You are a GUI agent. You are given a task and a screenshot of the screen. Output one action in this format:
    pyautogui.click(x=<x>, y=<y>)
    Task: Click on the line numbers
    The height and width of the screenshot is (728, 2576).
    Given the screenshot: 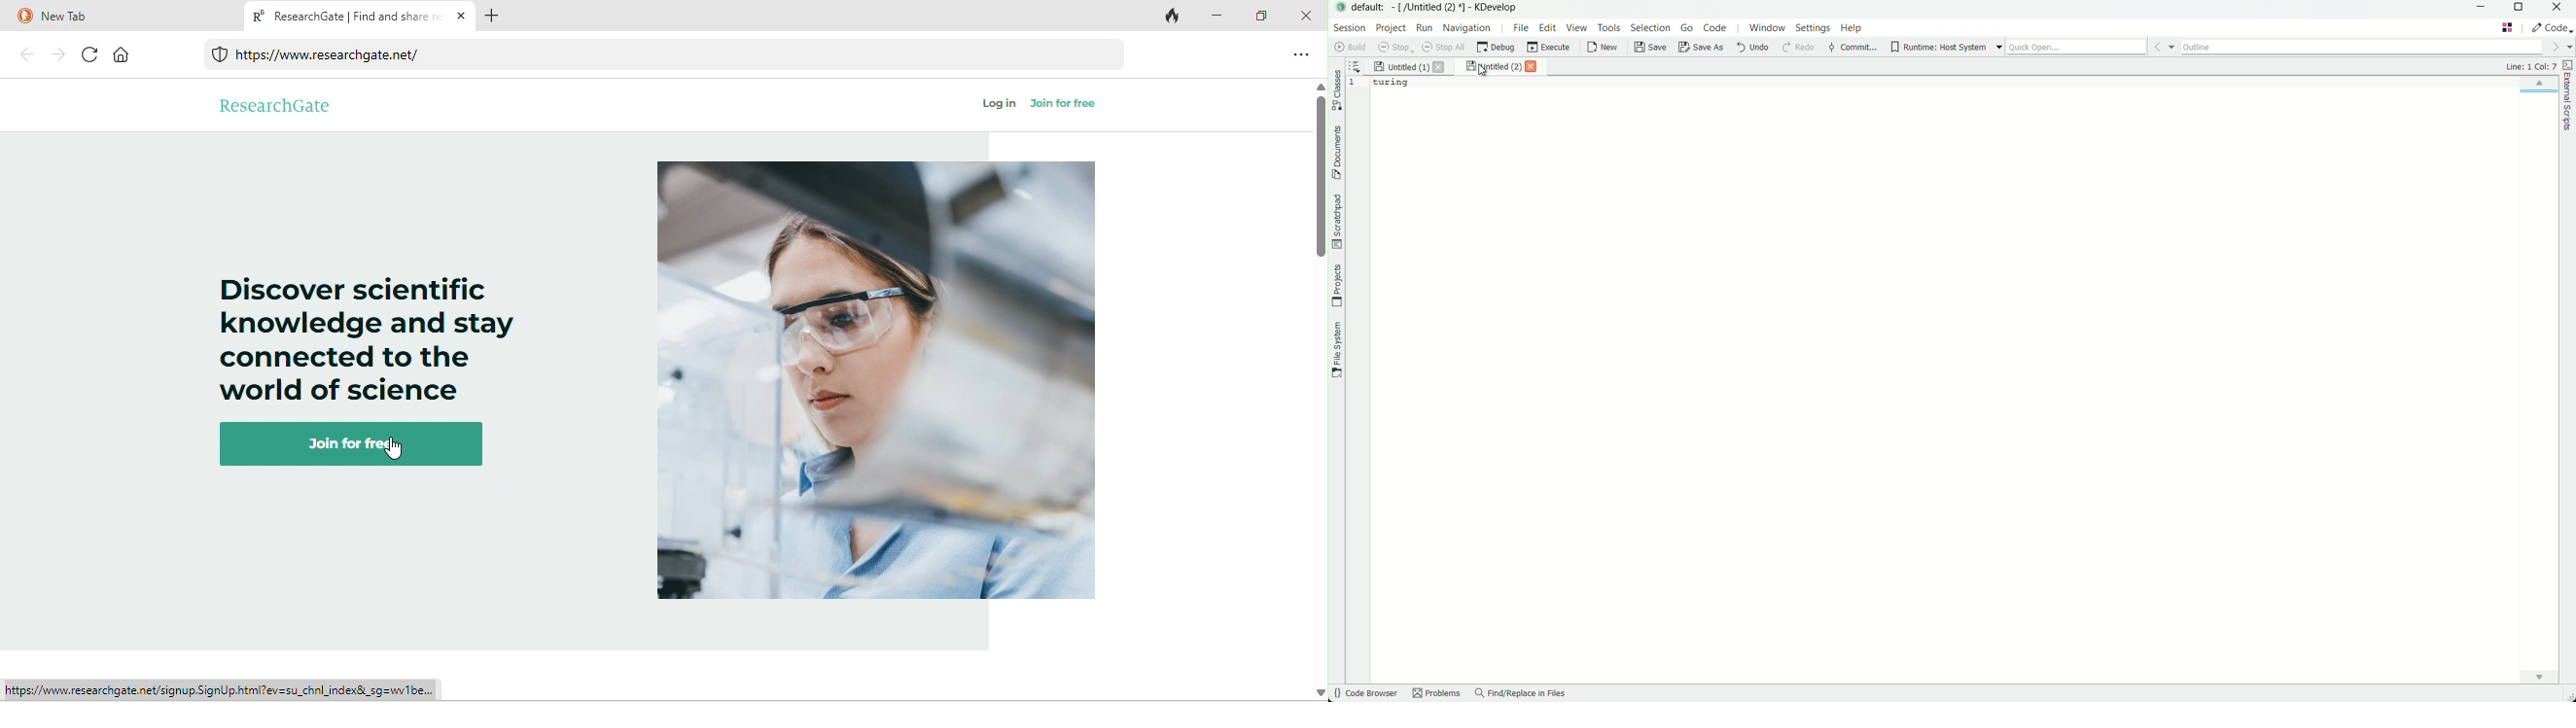 What is the action you would take?
    pyautogui.click(x=1357, y=84)
    